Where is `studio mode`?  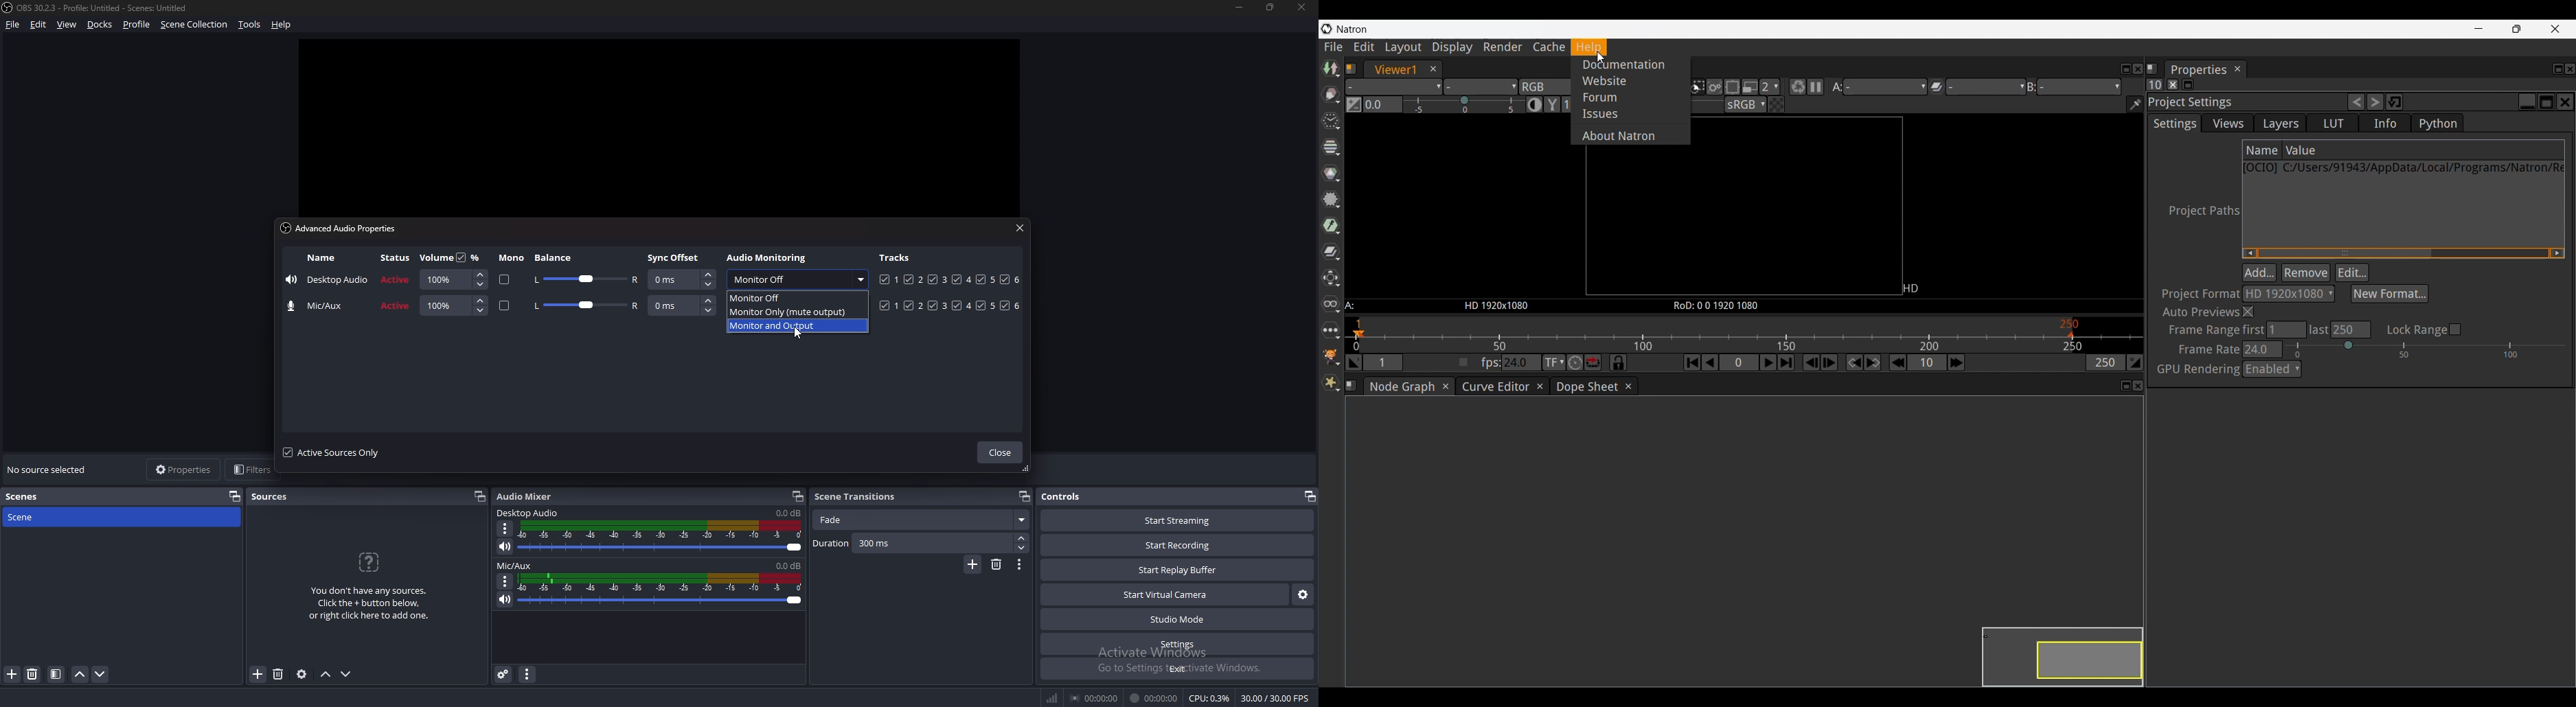
studio mode is located at coordinates (1176, 620).